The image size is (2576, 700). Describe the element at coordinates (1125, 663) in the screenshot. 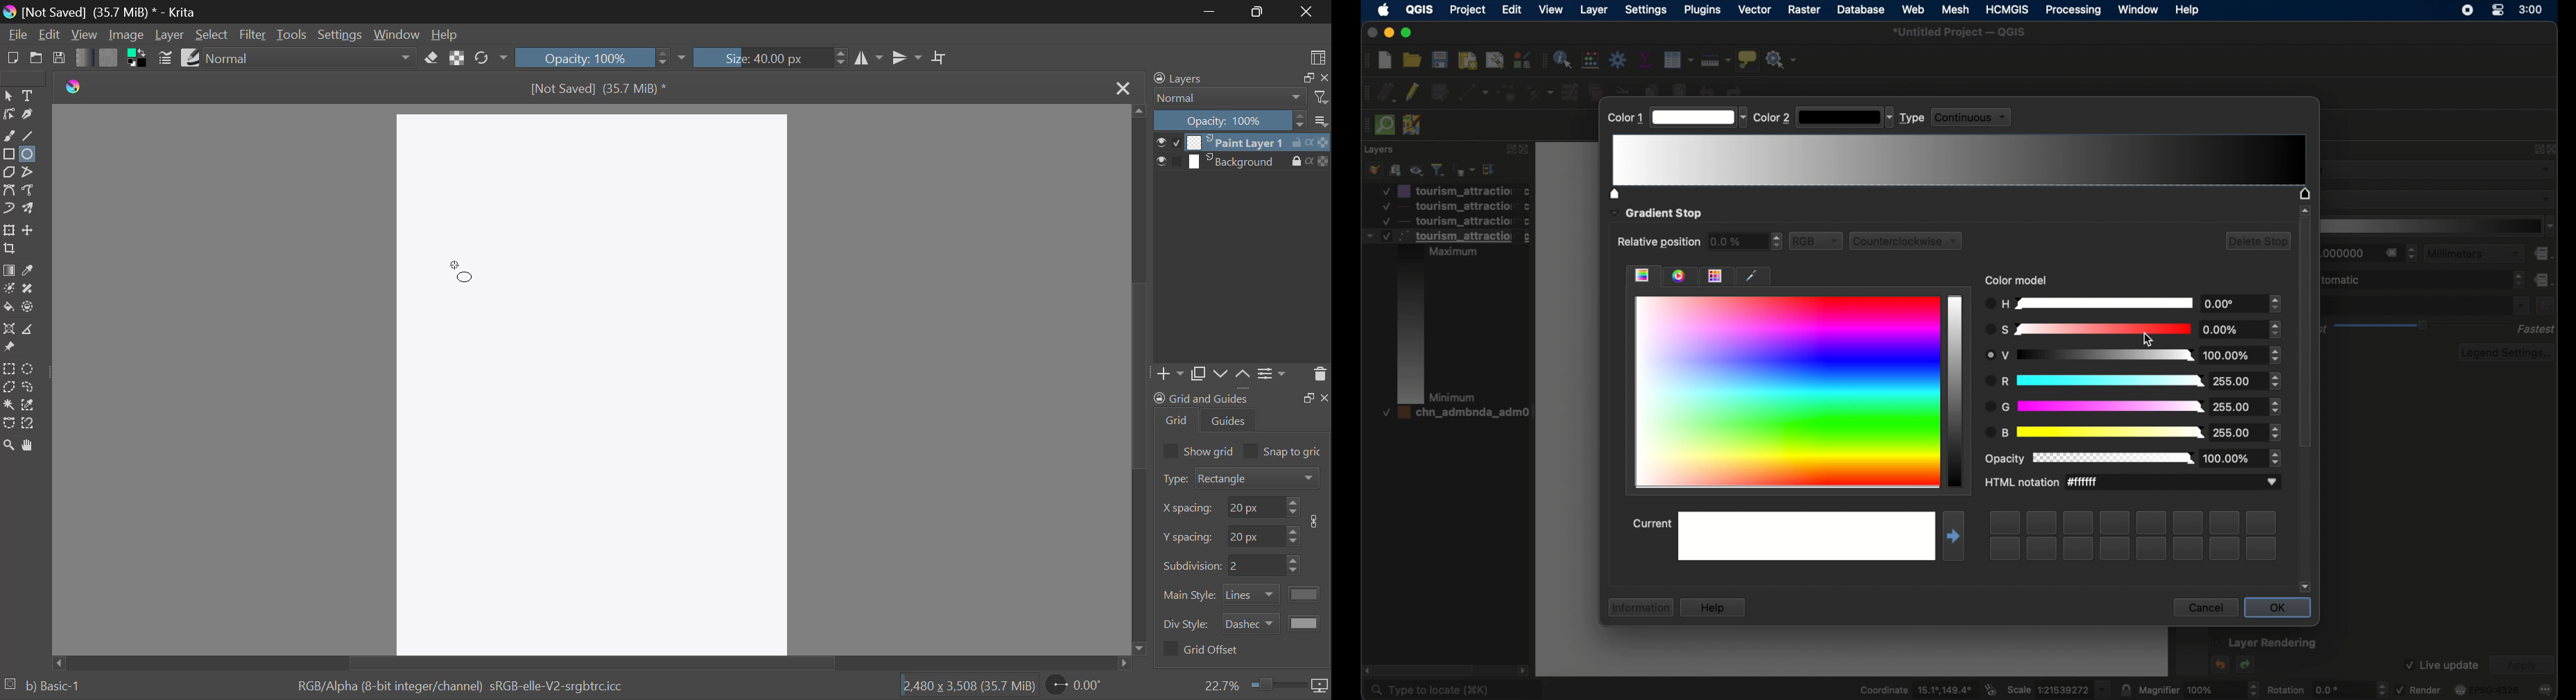

I see `move right` at that location.